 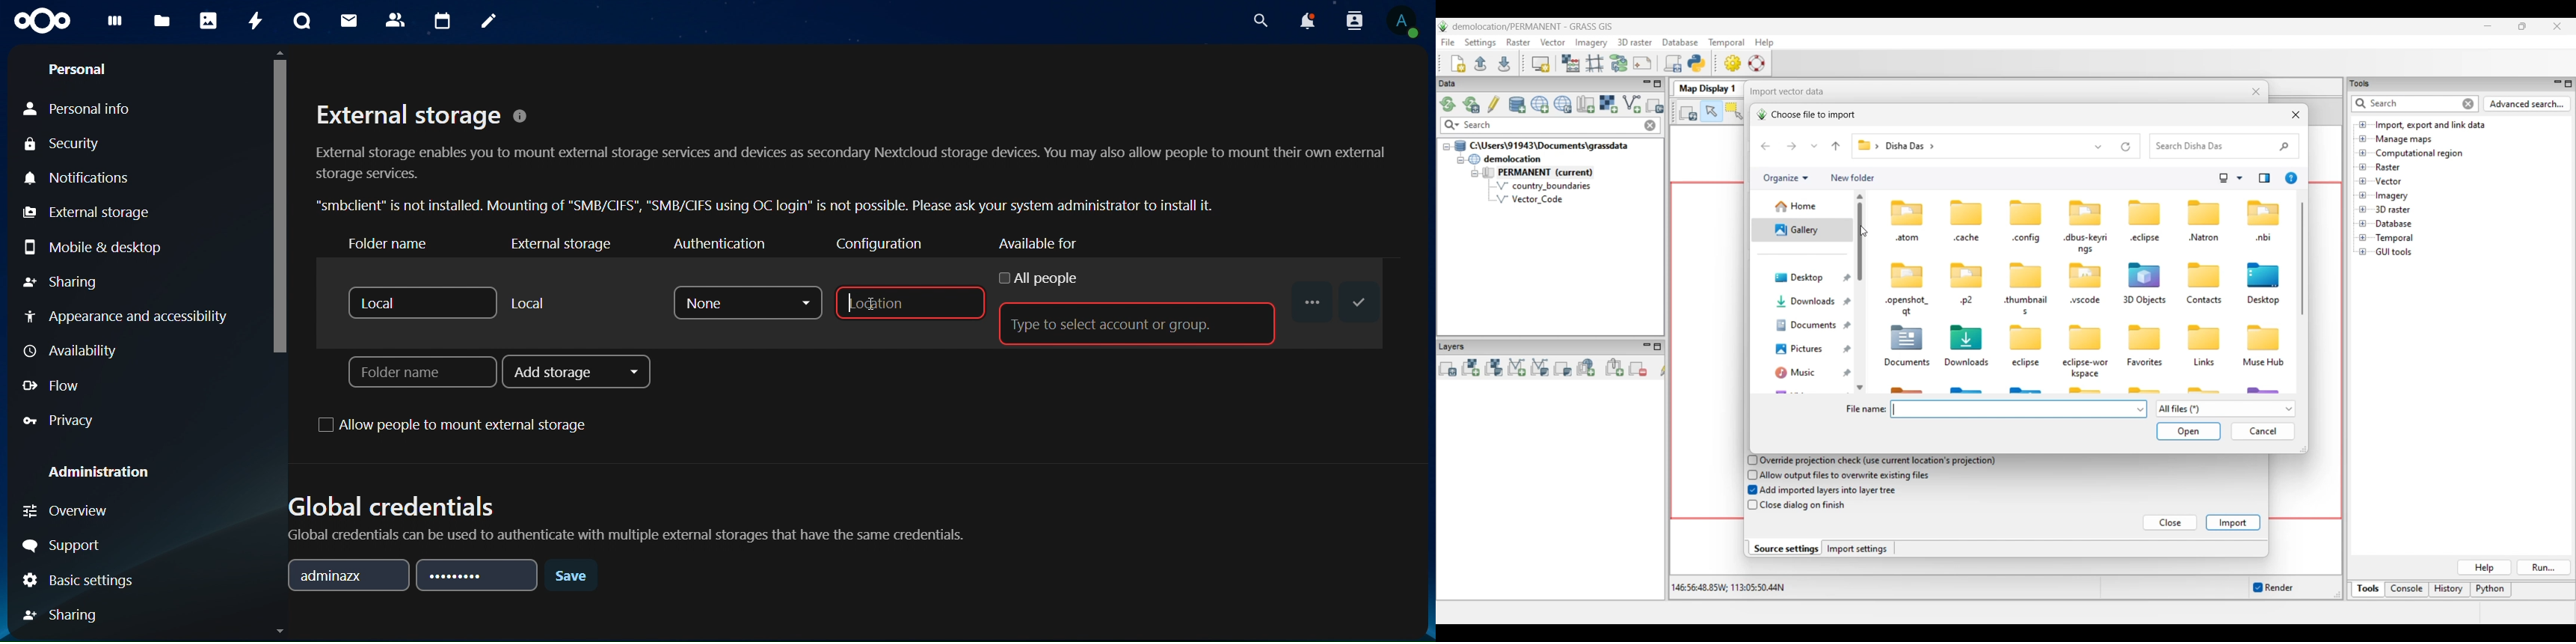 What do you see at coordinates (1311, 298) in the screenshot?
I see `...` at bounding box center [1311, 298].